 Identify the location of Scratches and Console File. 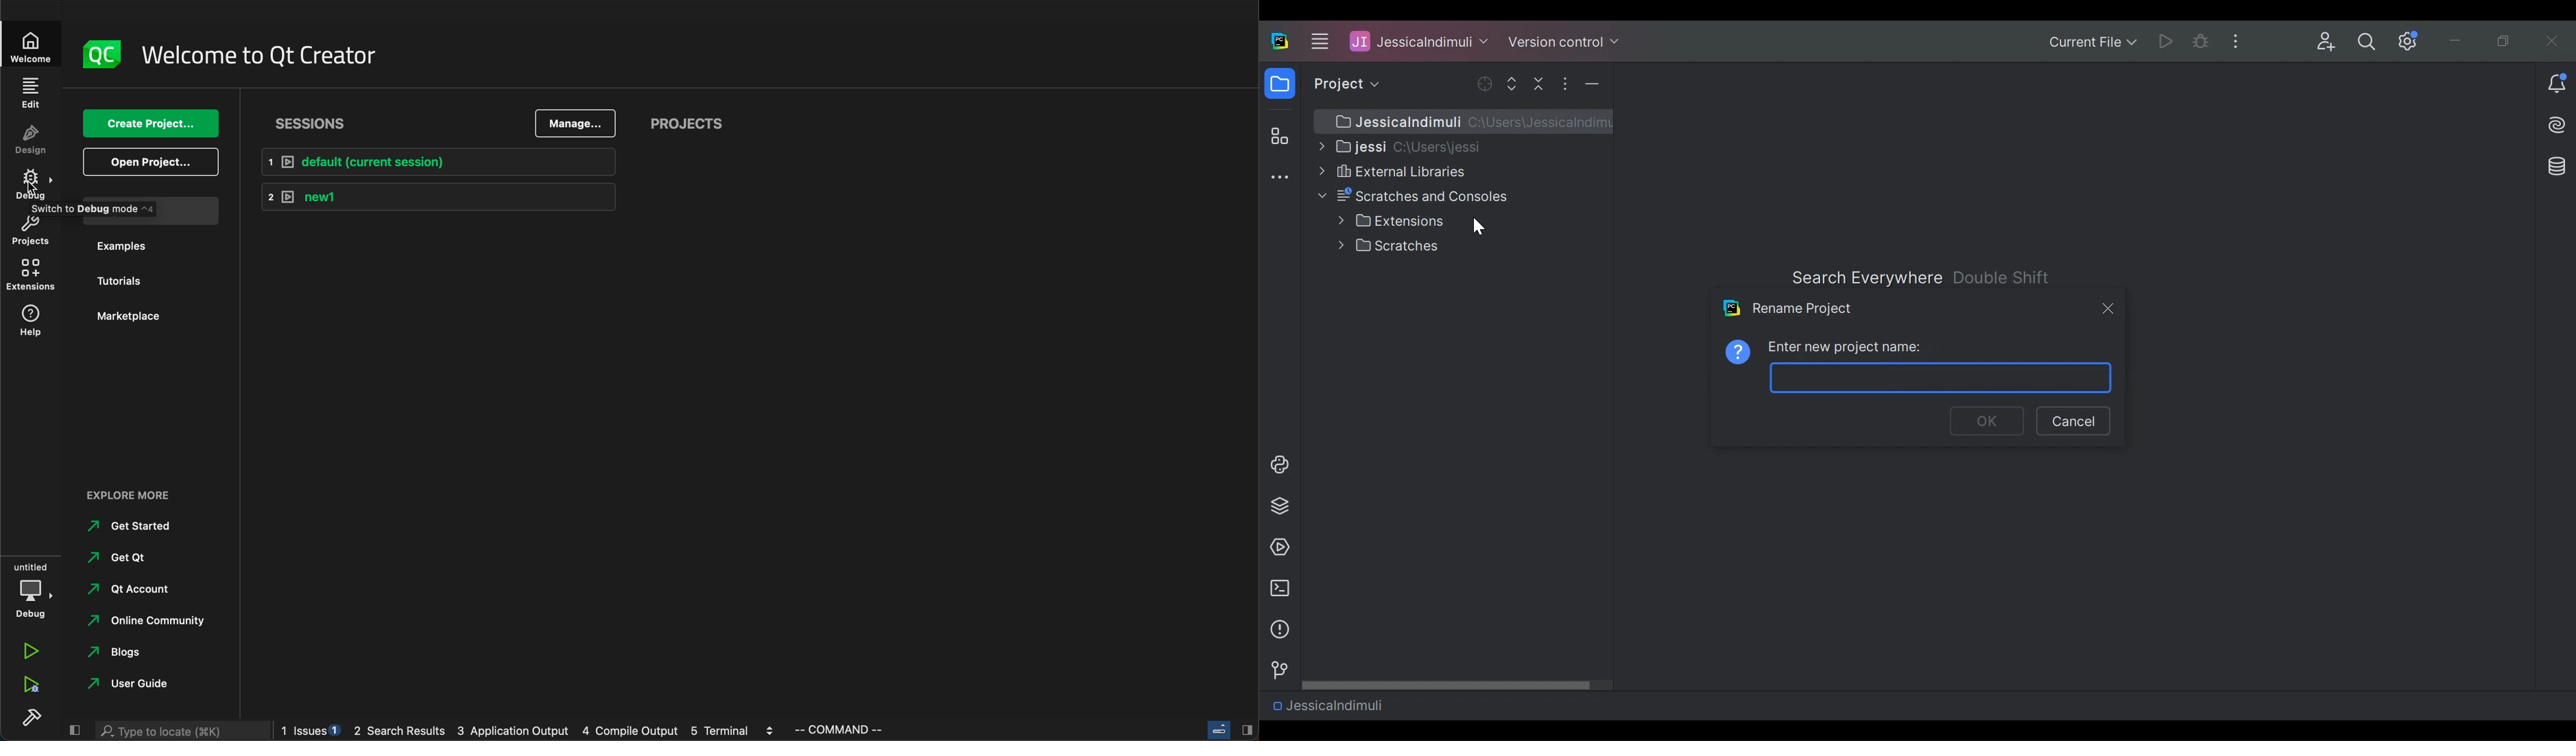
(1416, 196).